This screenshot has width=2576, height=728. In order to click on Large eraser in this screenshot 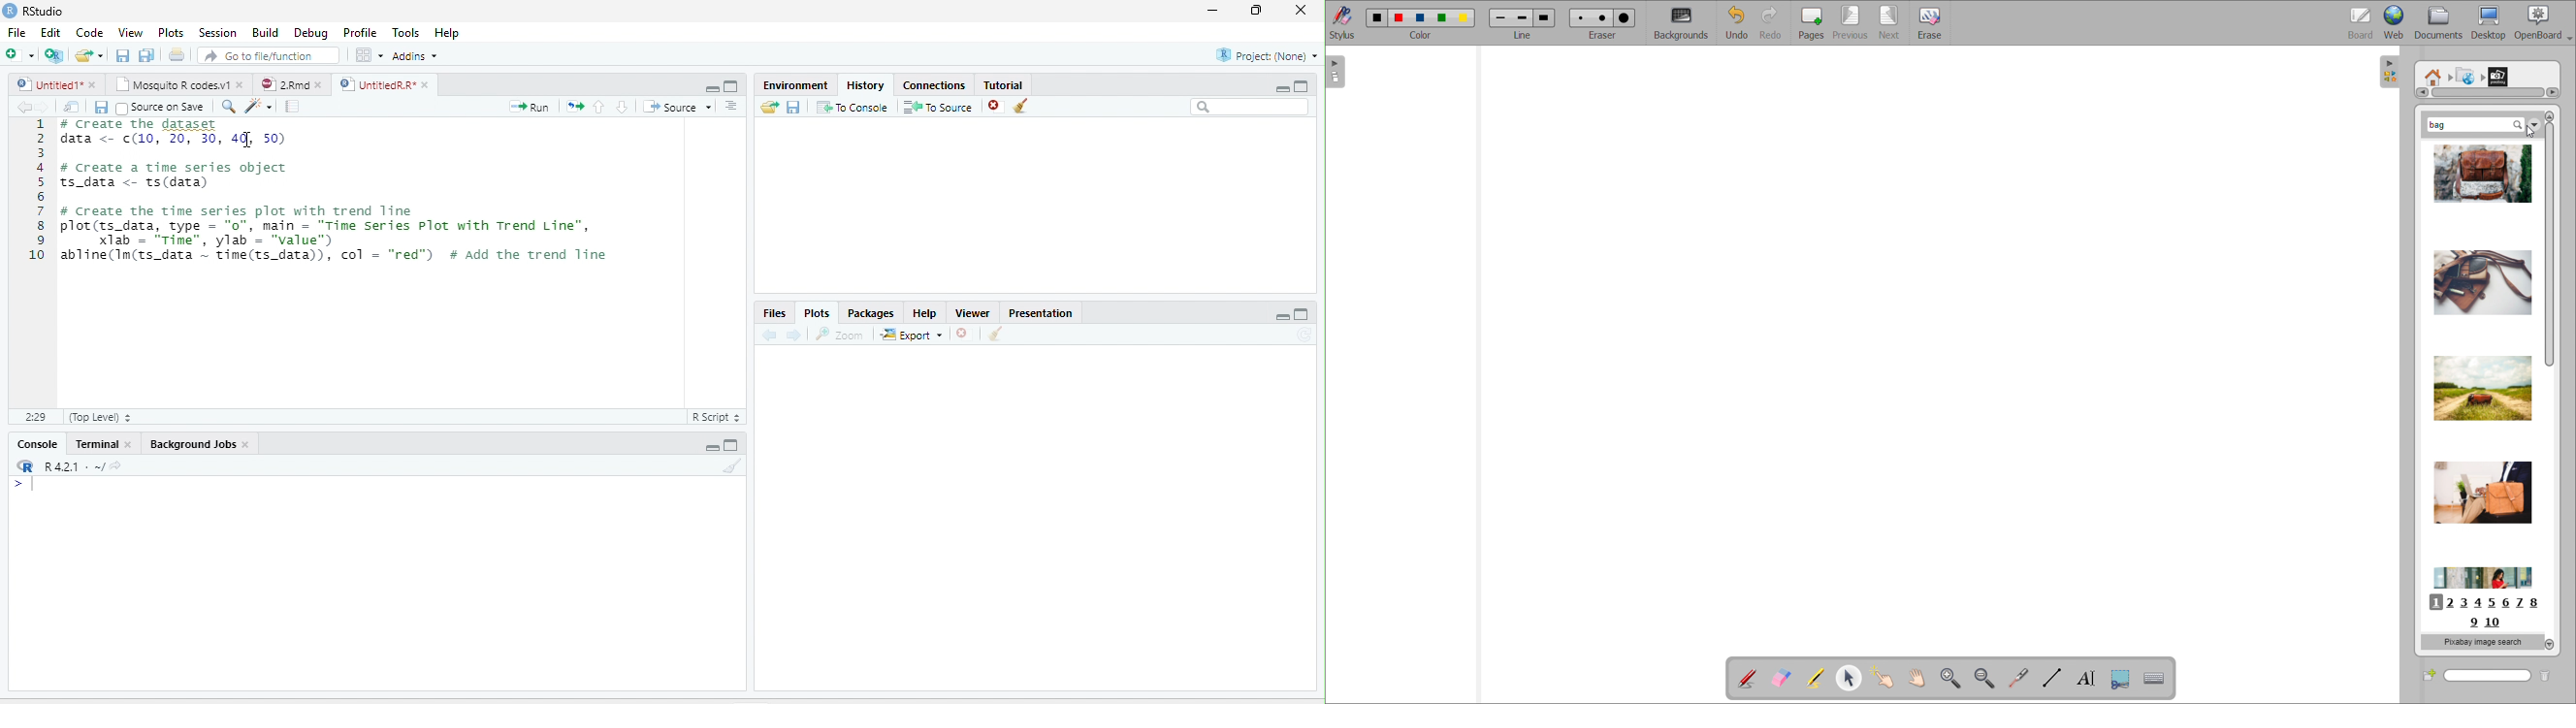, I will do `click(1627, 16)`.